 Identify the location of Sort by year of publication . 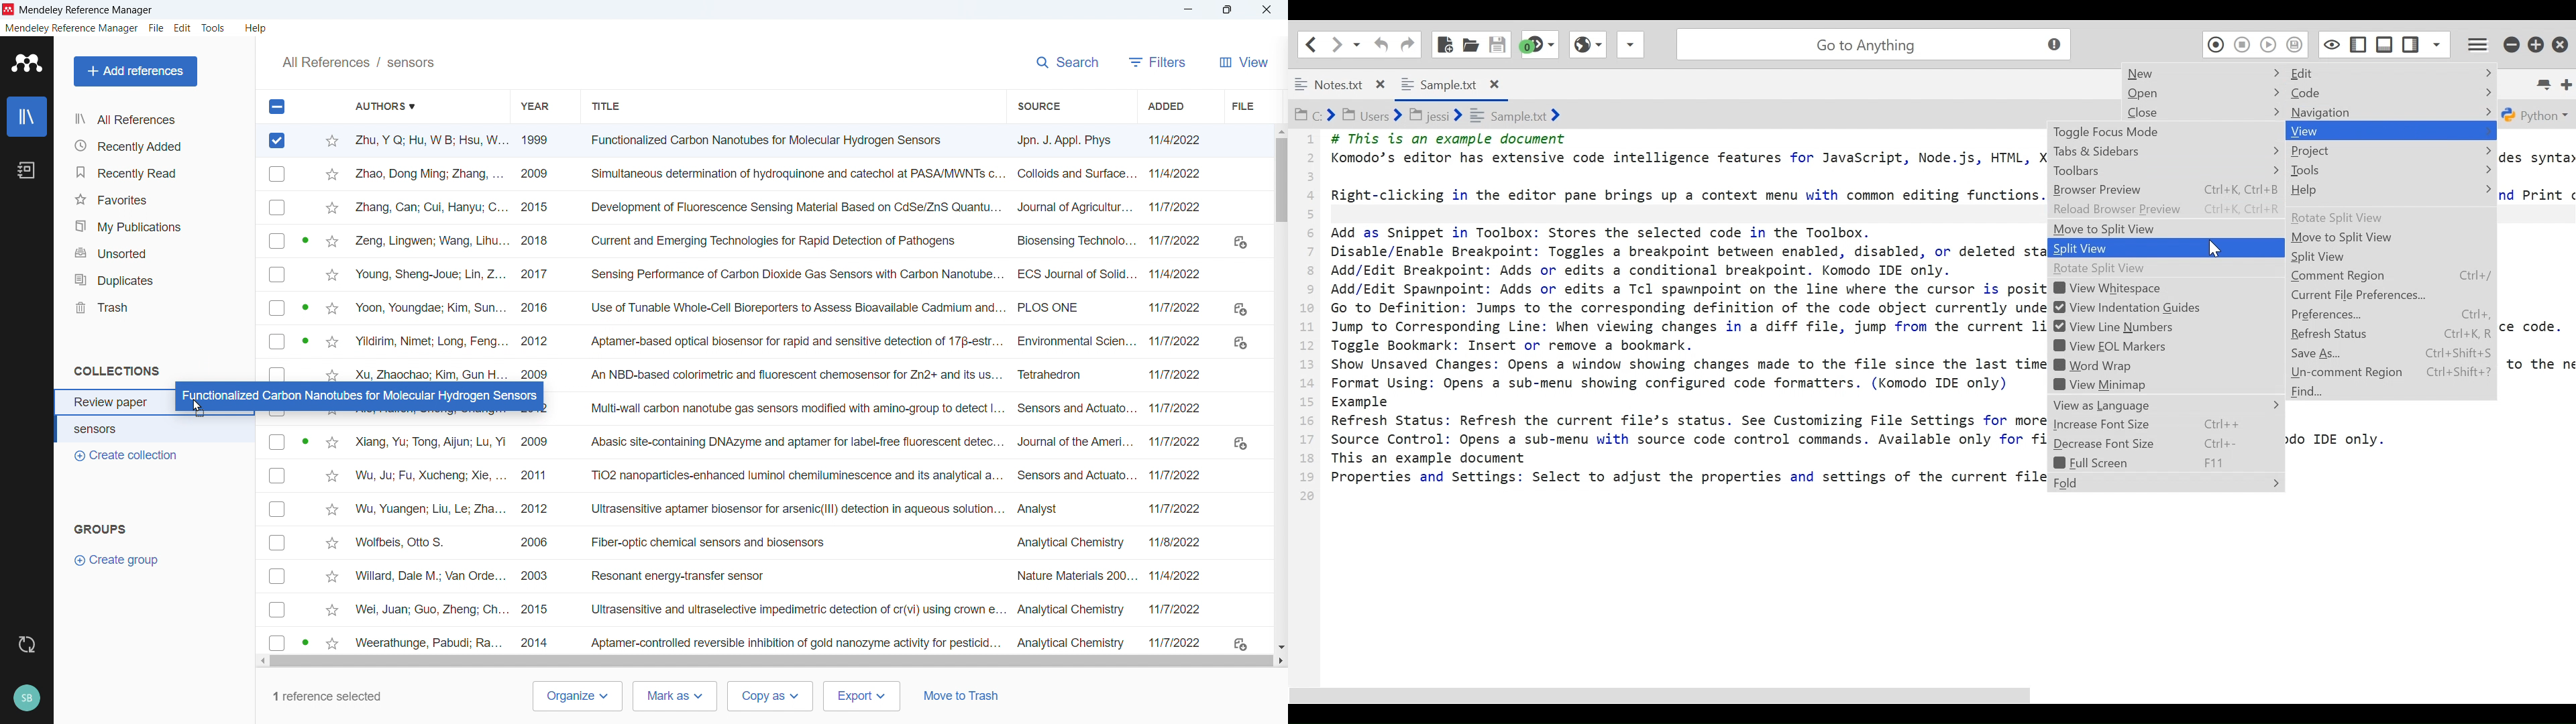
(534, 105).